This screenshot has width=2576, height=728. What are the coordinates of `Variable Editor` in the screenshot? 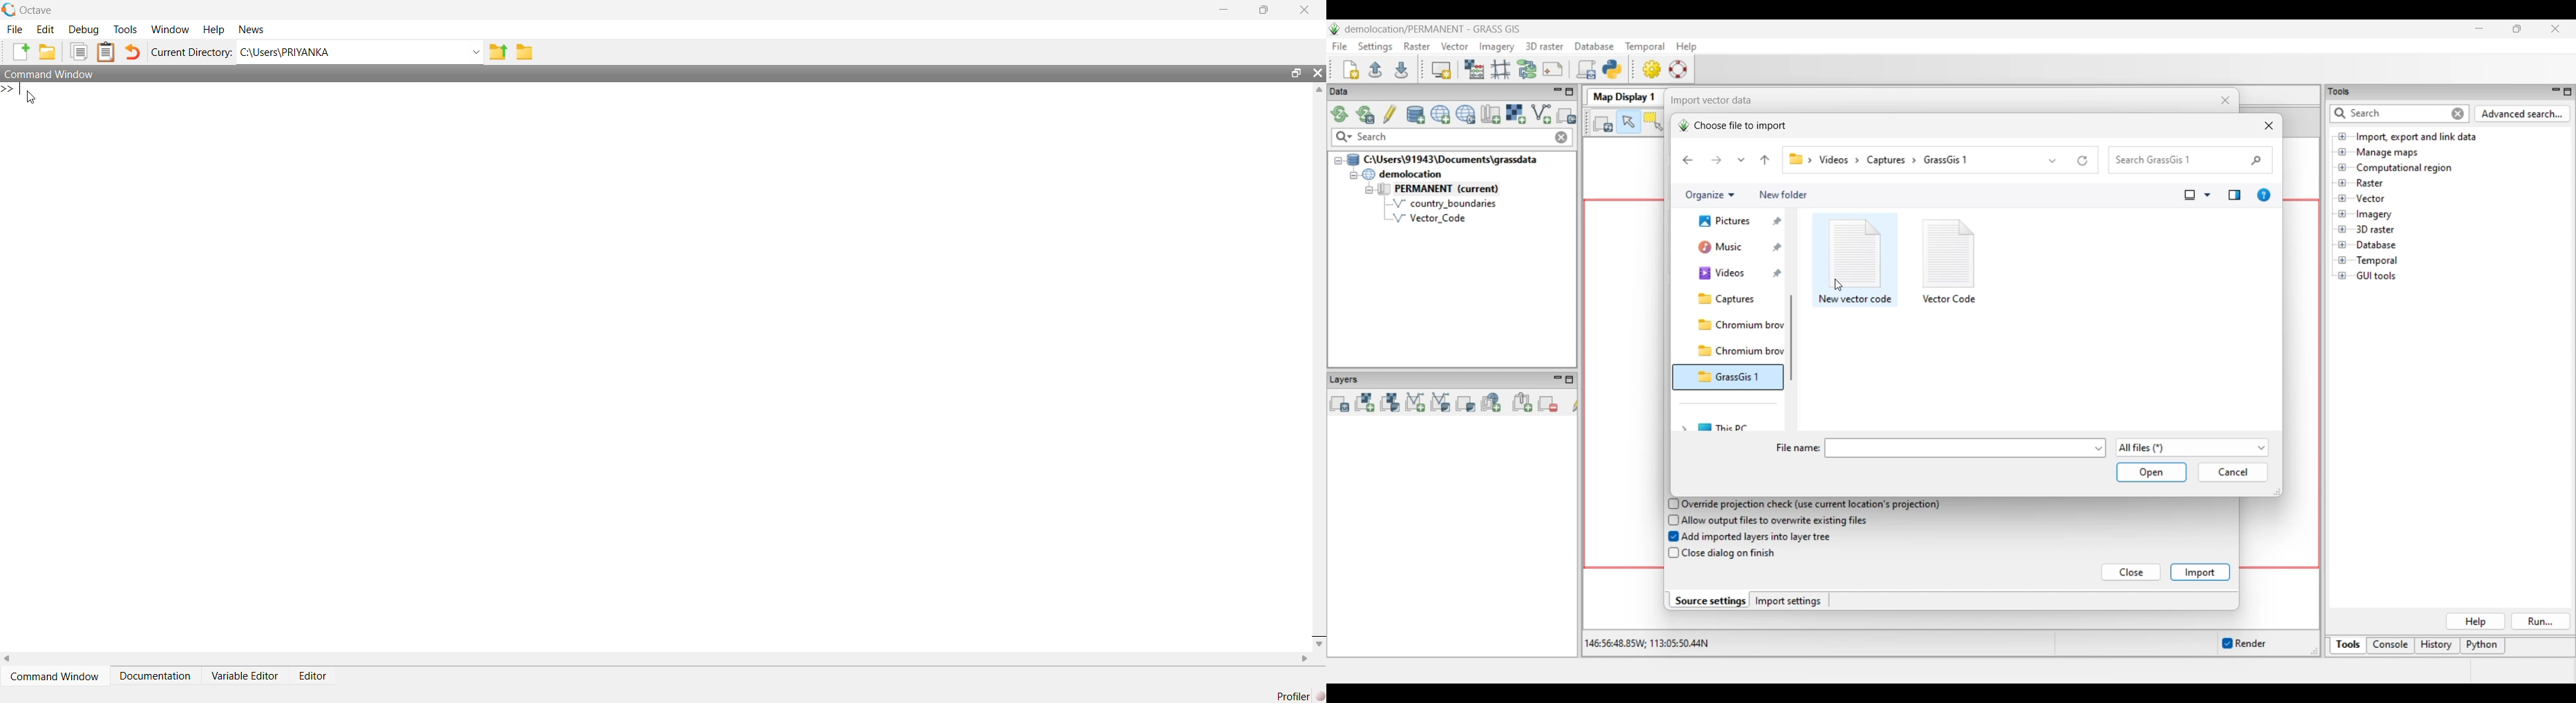 It's located at (247, 675).